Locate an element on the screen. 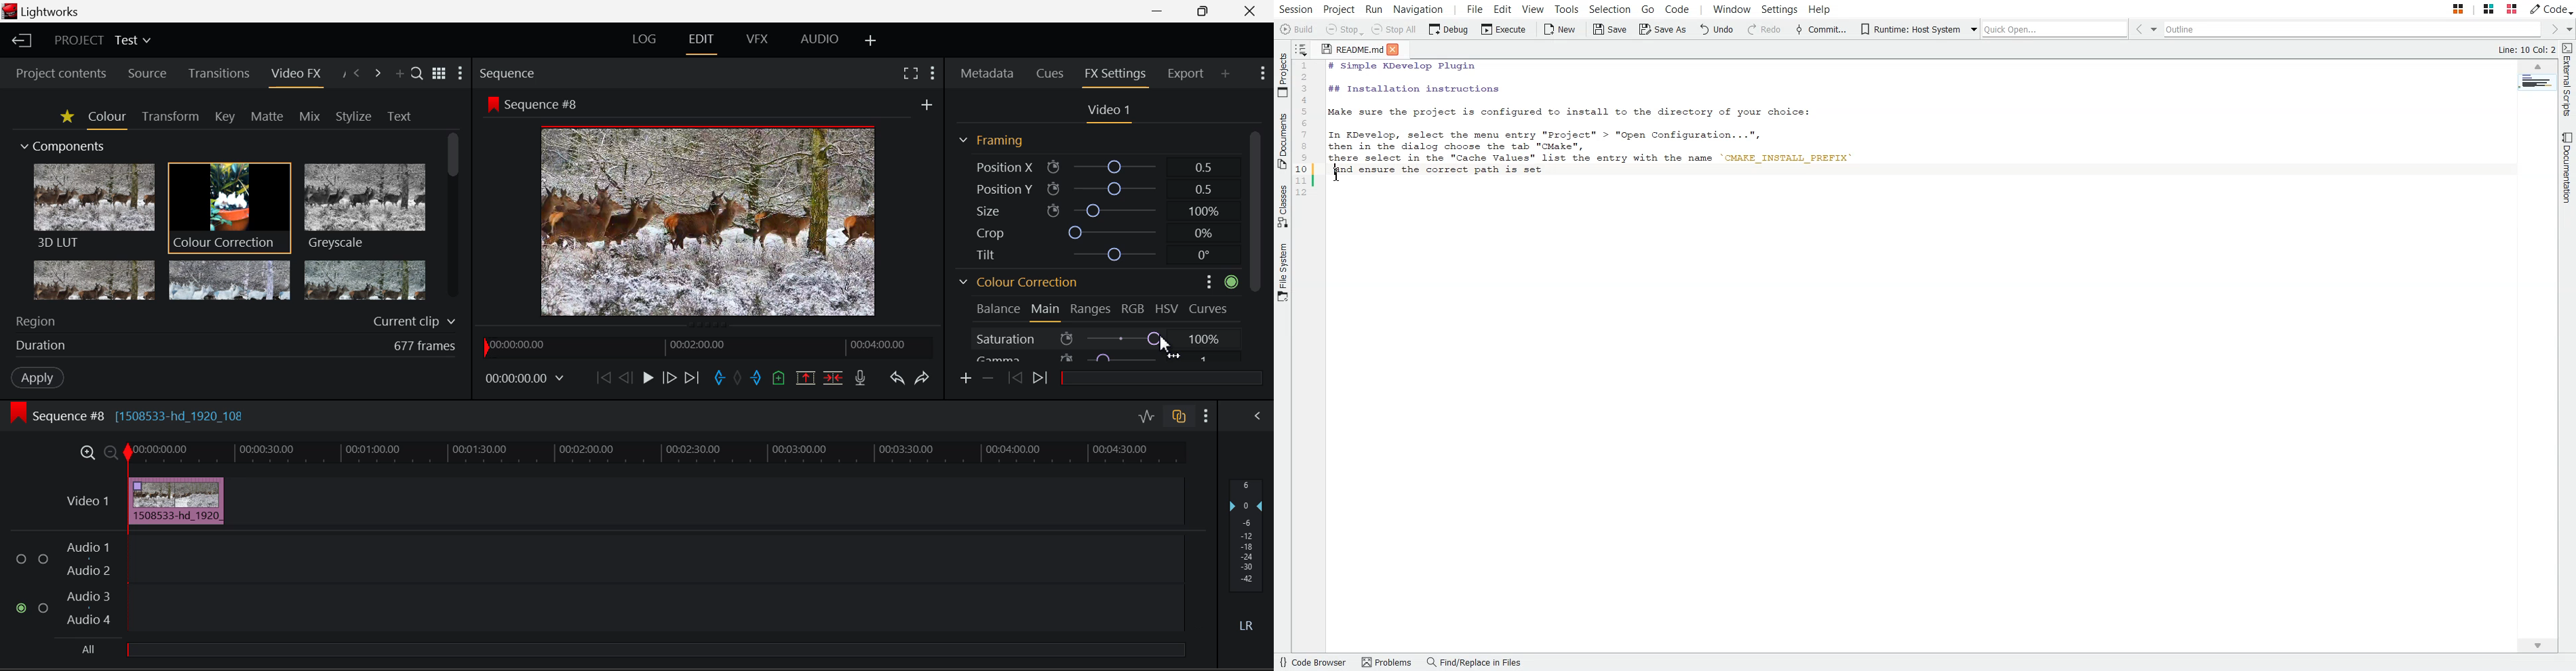  Record Voiceover is located at coordinates (861, 378).